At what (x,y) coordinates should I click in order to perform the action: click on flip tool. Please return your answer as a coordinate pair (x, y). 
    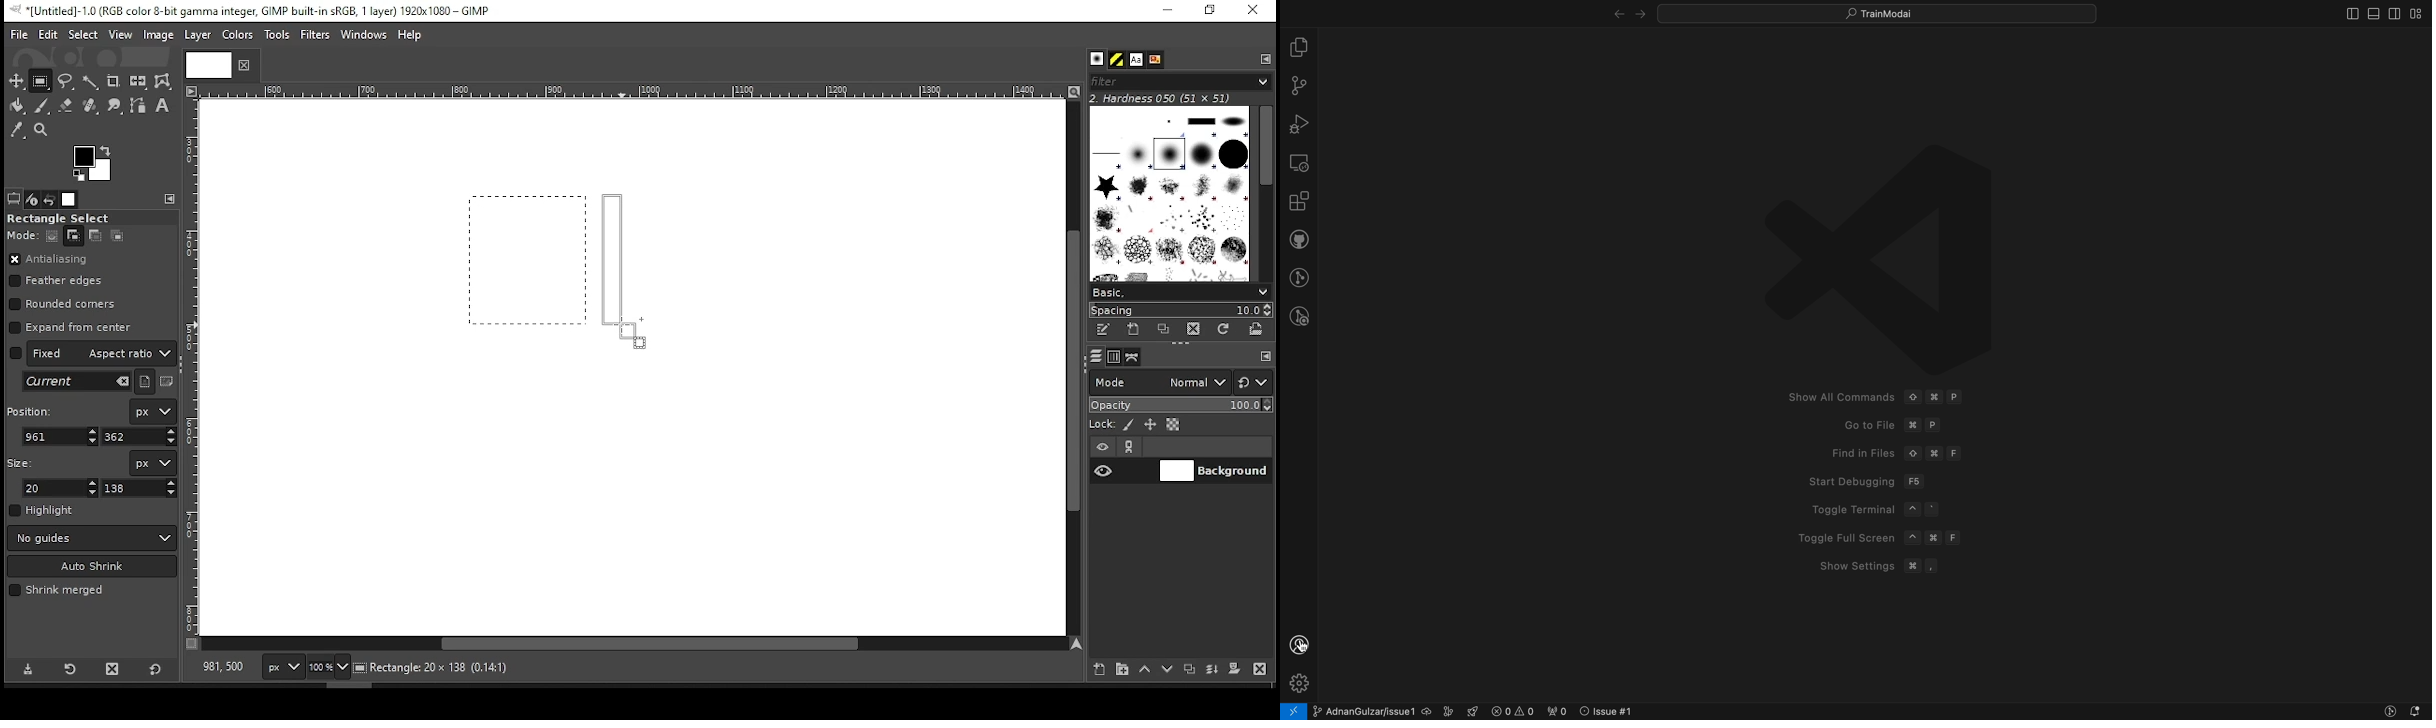
    Looking at the image, I should click on (138, 80).